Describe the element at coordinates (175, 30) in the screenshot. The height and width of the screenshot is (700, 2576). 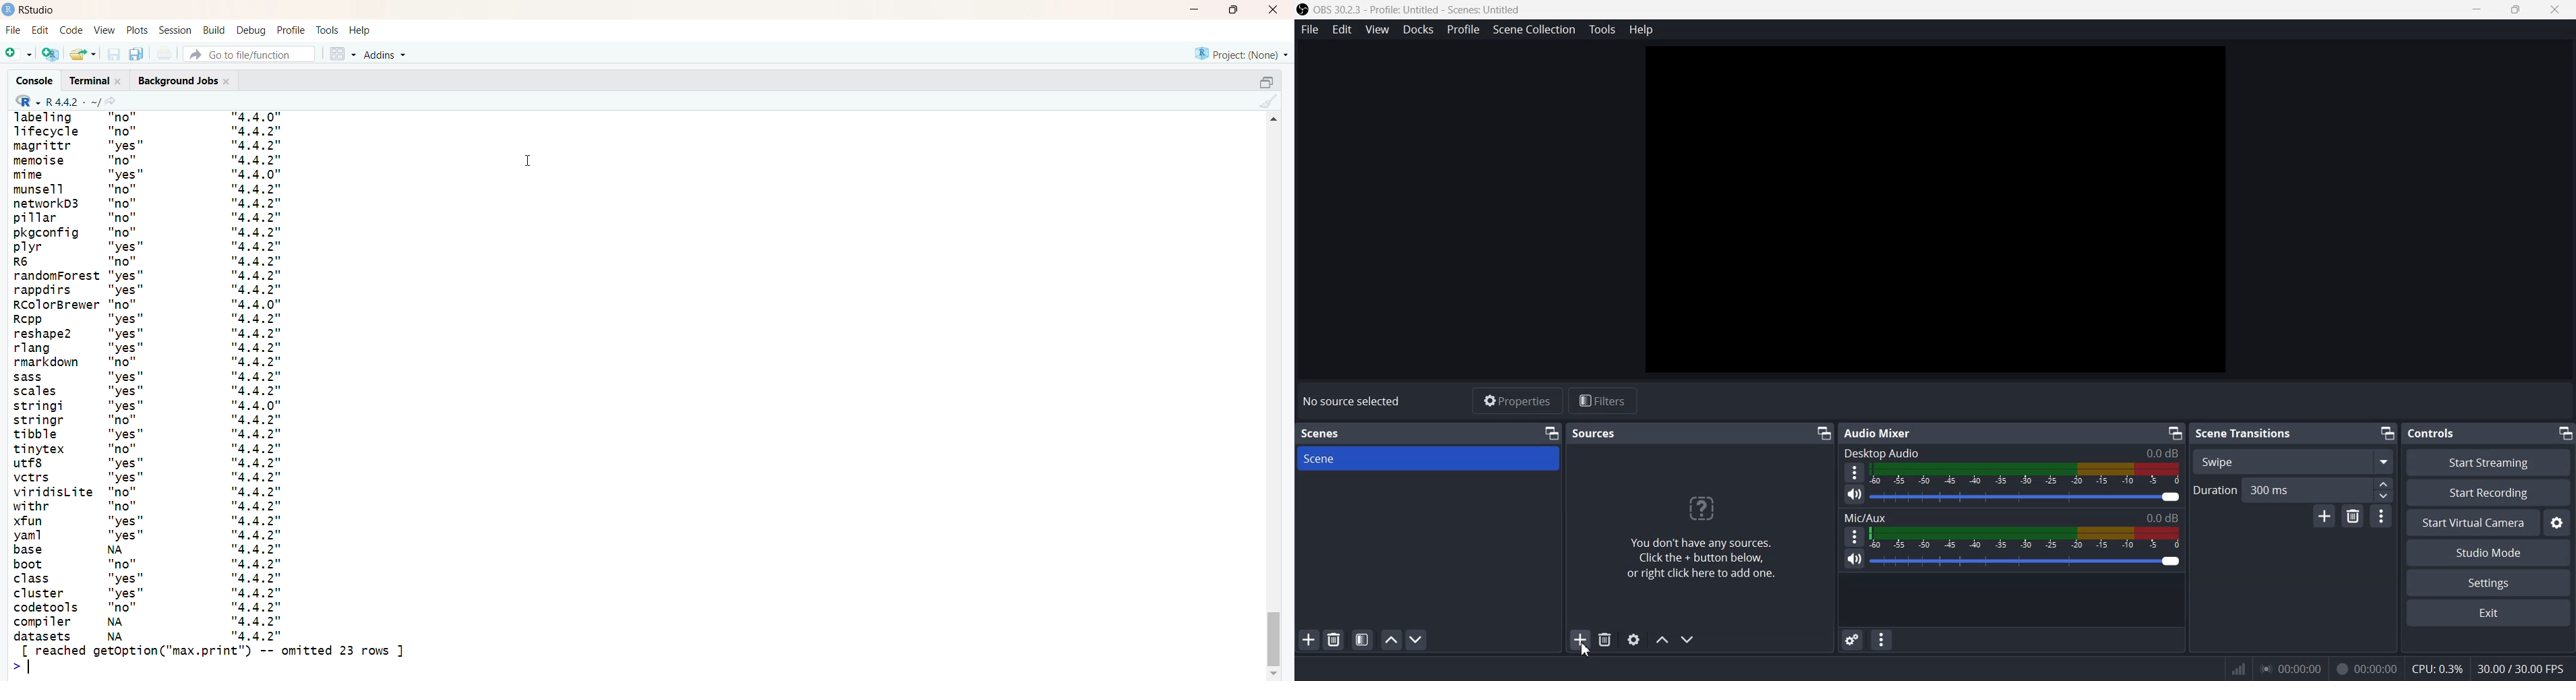
I see `session` at that location.